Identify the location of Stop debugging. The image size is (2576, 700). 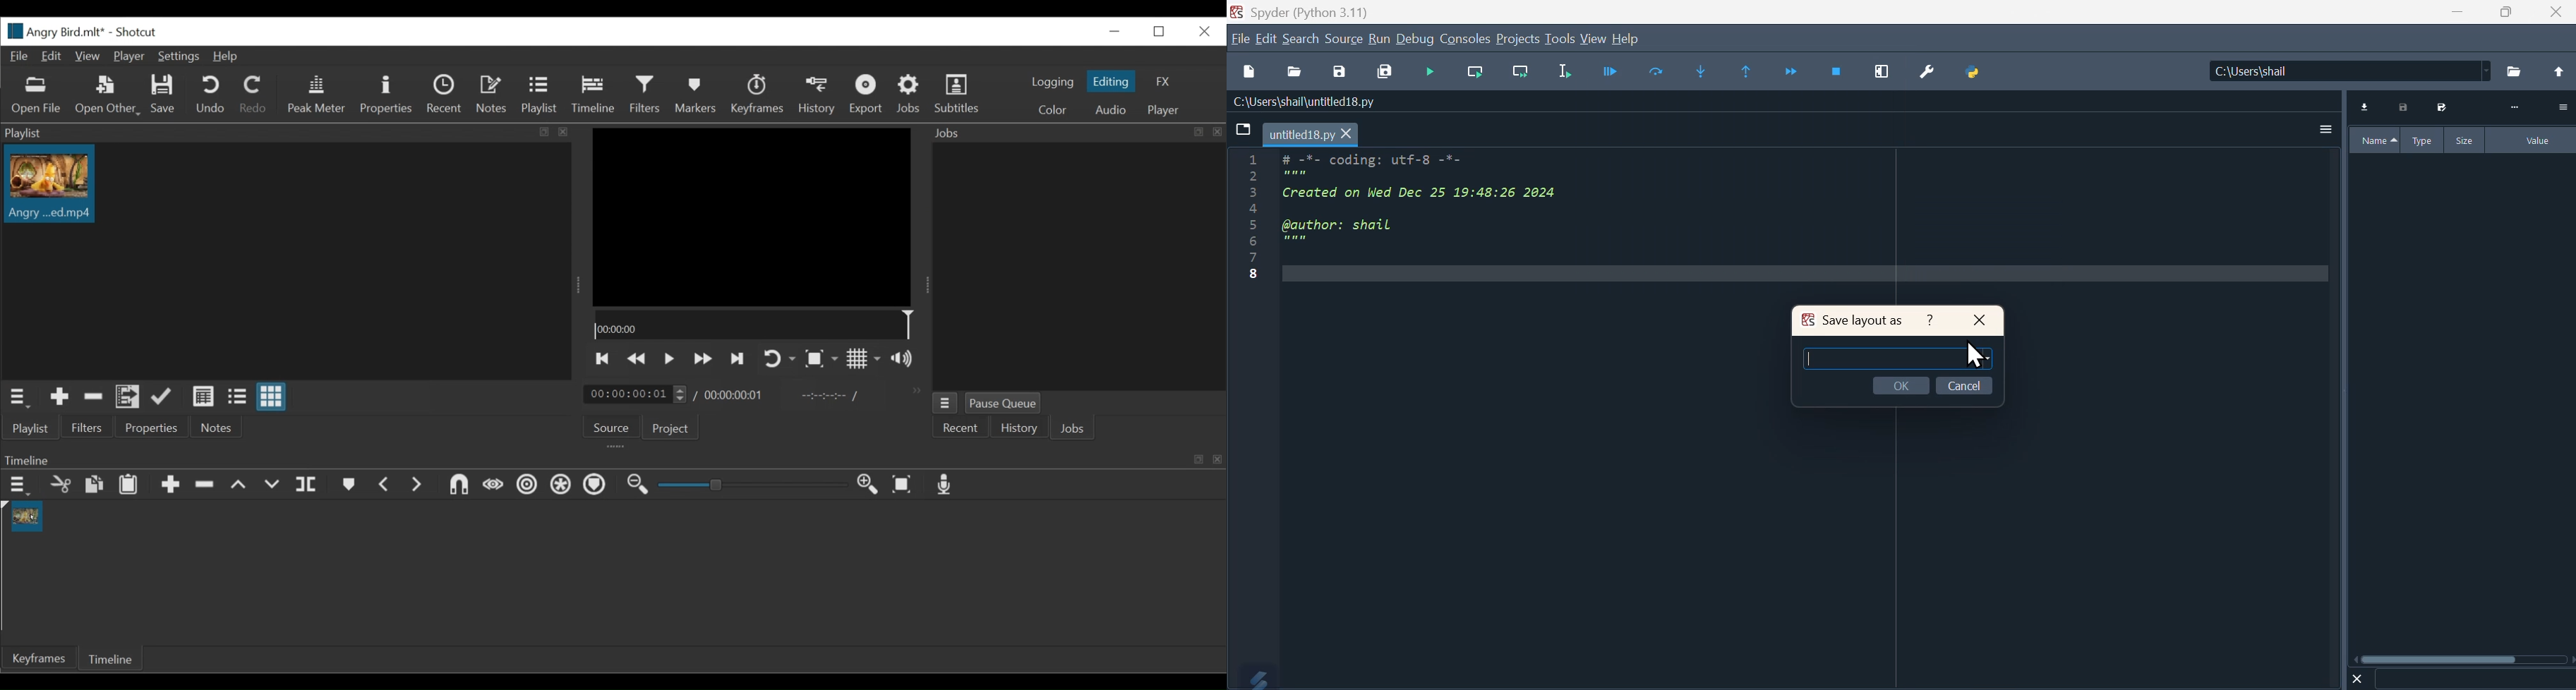
(1837, 73).